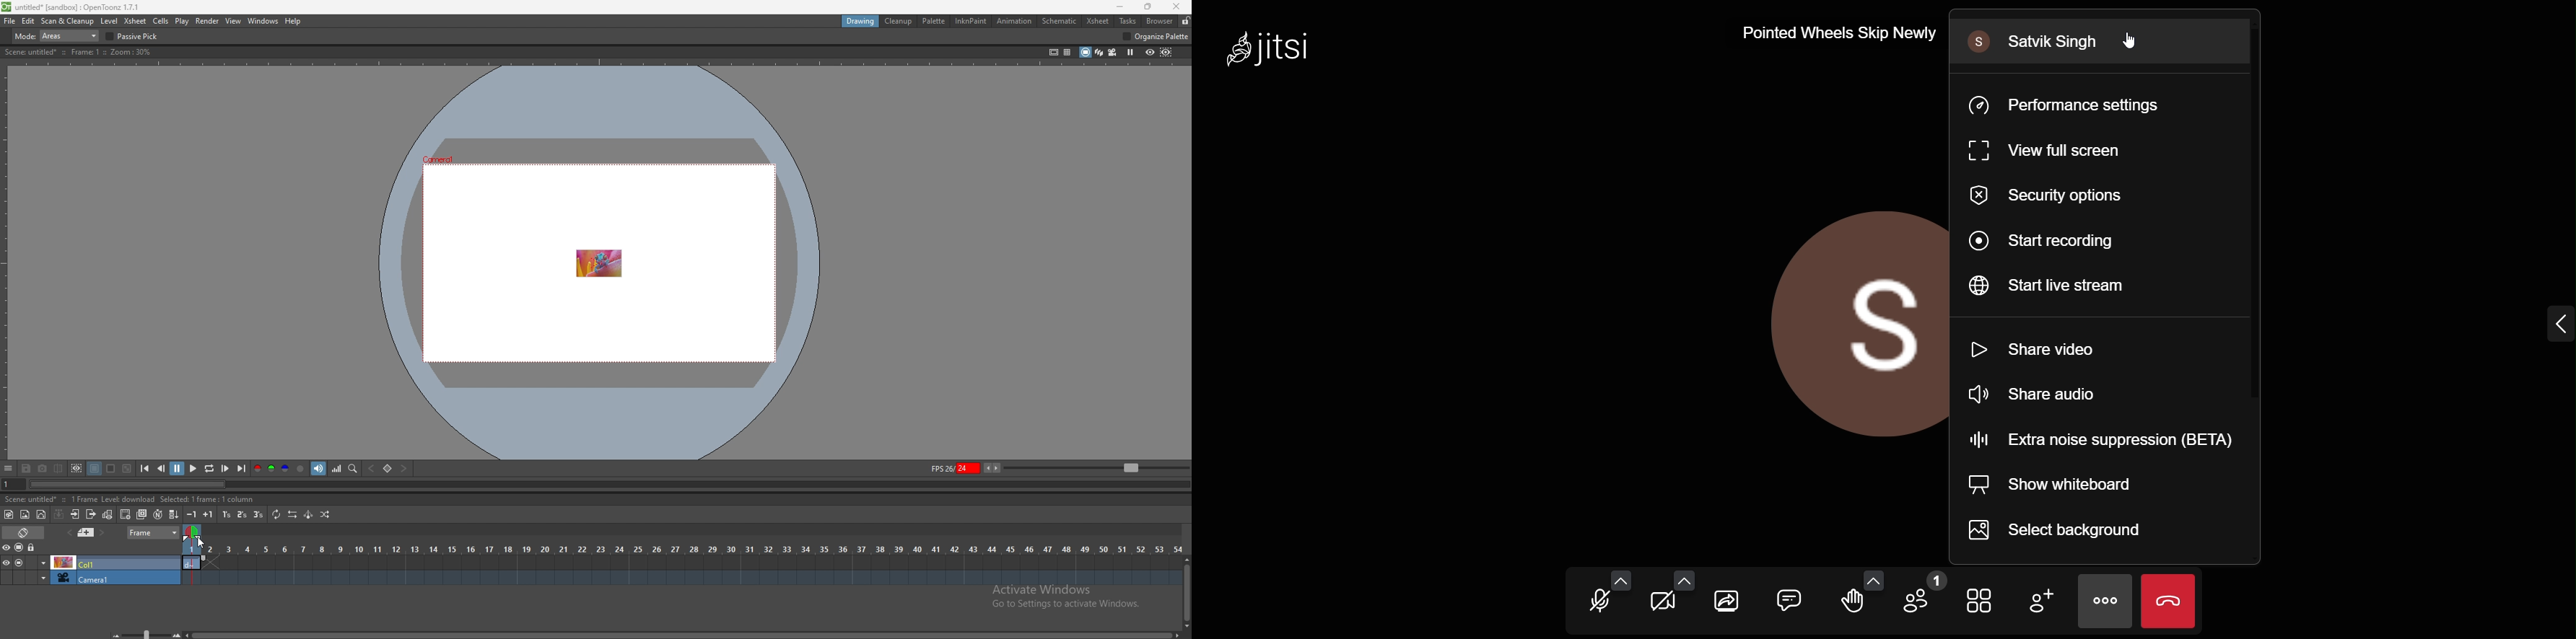  Describe the element at coordinates (1980, 601) in the screenshot. I see `toggle view` at that location.